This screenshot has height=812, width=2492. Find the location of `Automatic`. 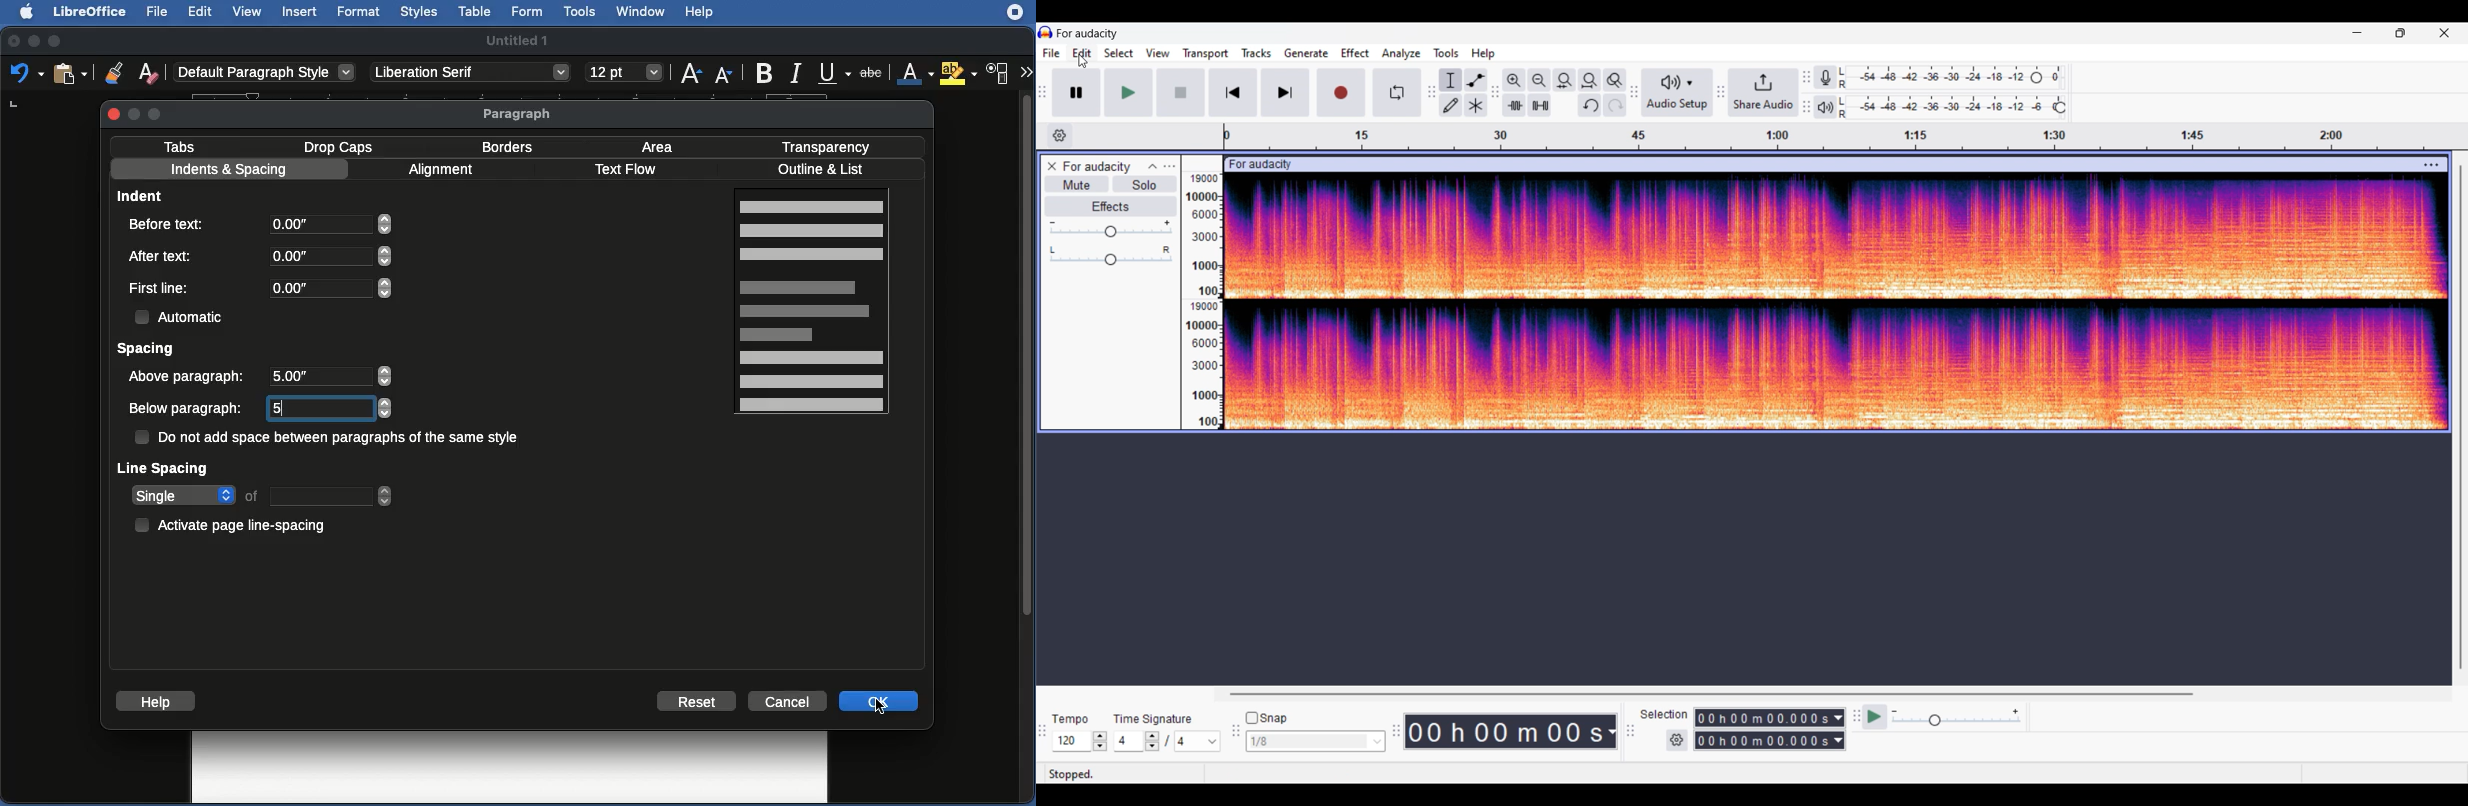

Automatic is located at coordinates (181, 315).